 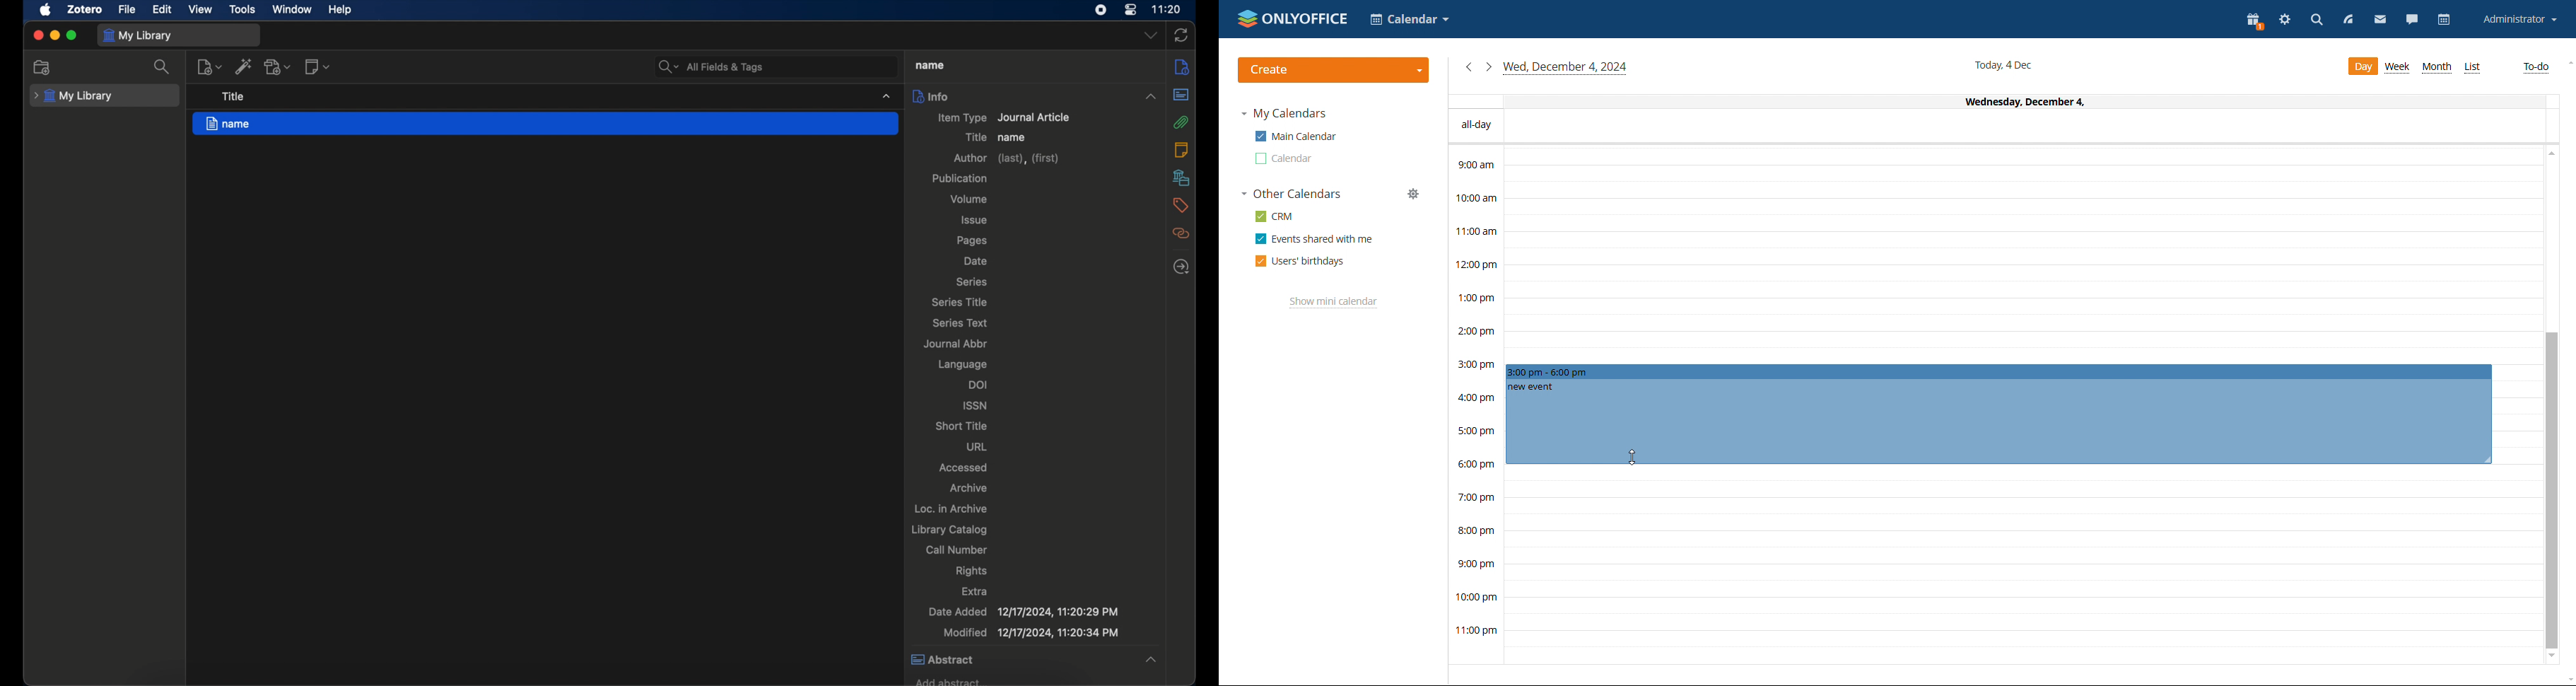 What do you see at coordinates (2362, 66) in the screenshot?
I see `day view` at bounding box center [2362, 66].